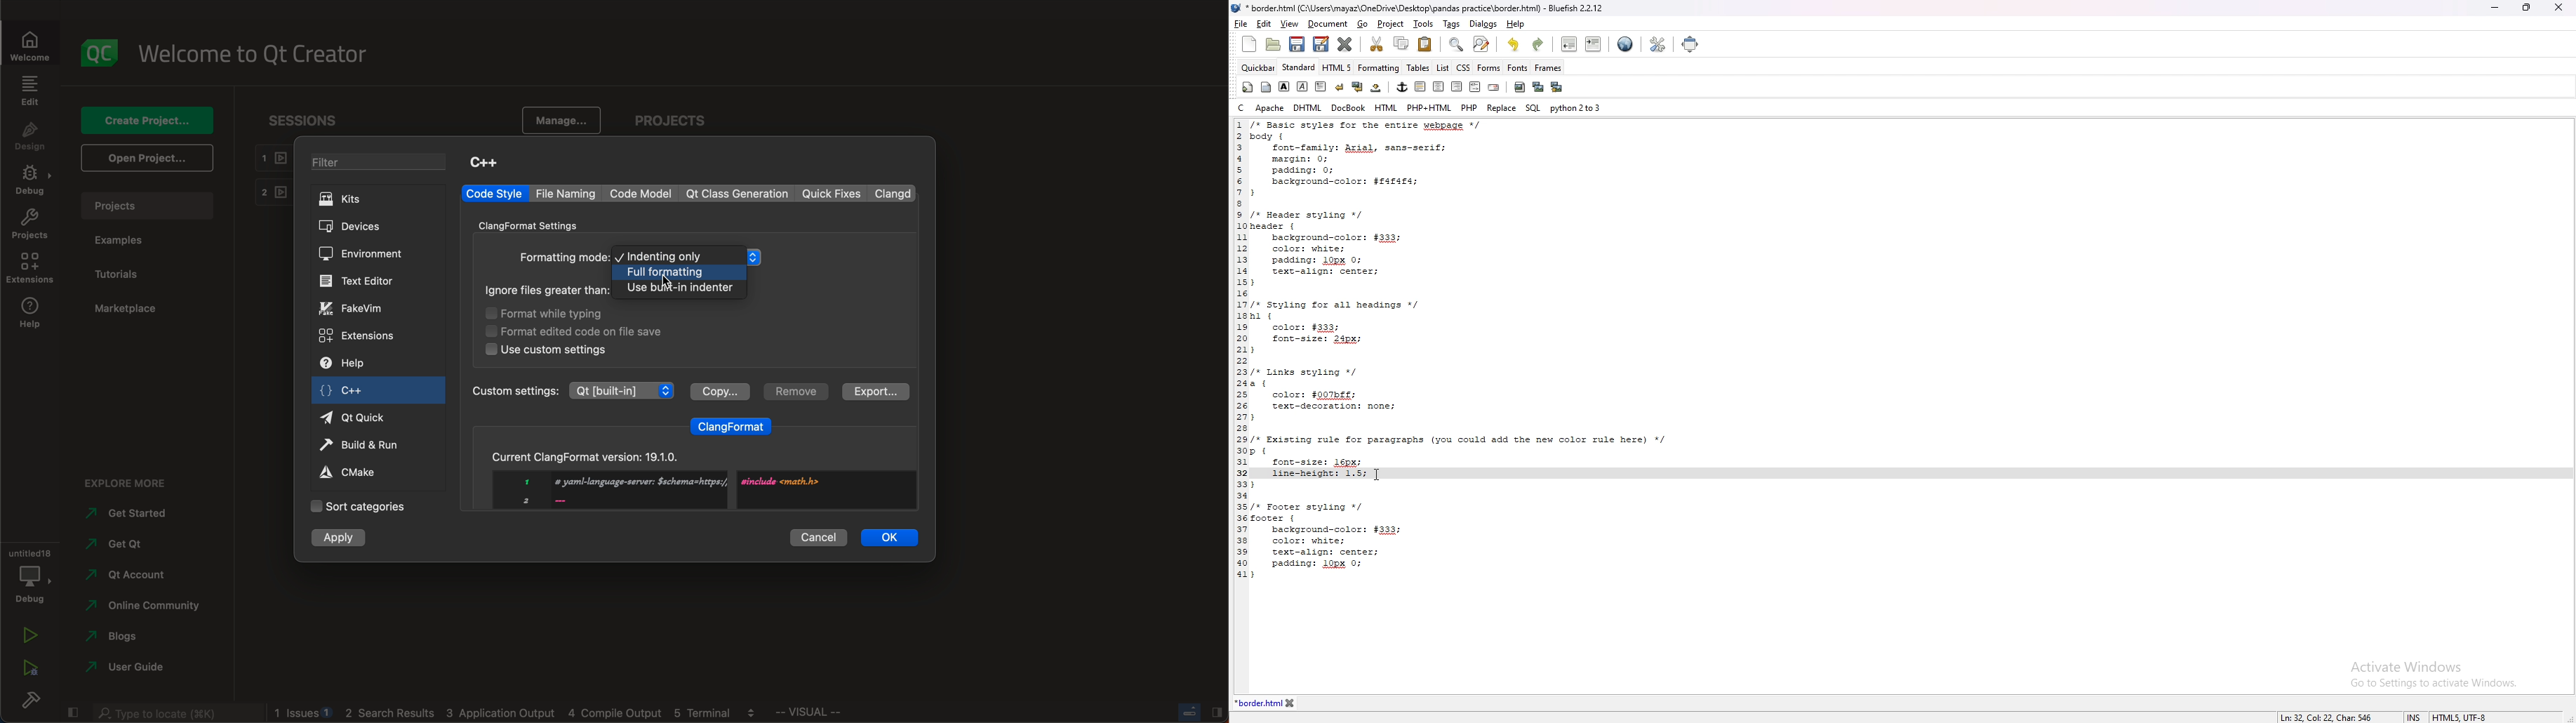 This screenshot has width=2576, height=728. What do you see at coordinates (358, 472) in the screenshot?
I see `cmake` at bounding box center [358, 472].